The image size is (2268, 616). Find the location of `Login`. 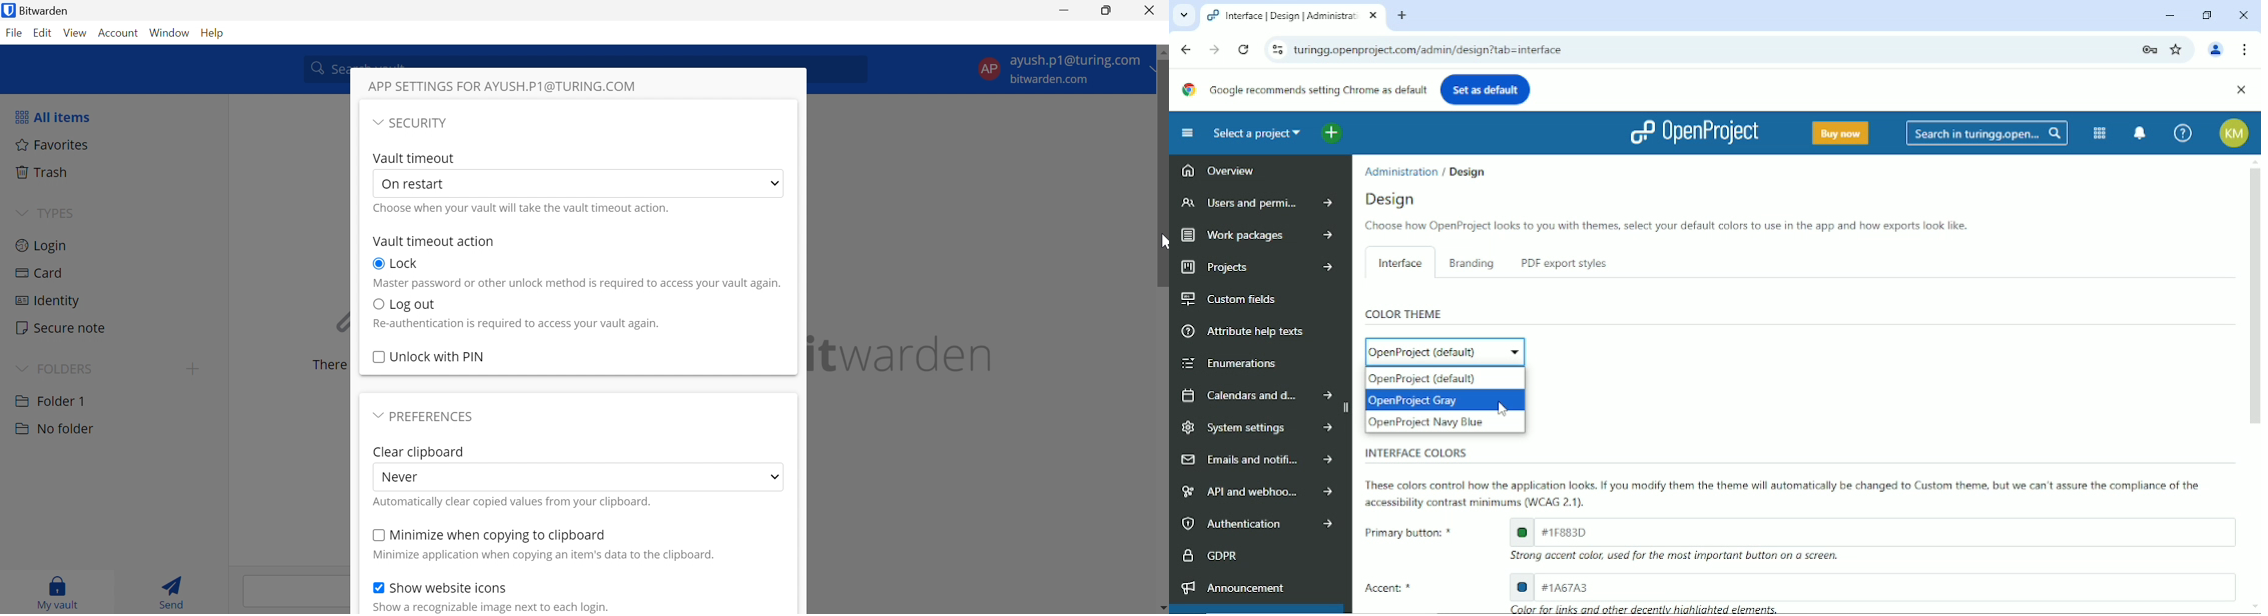

Login is located at coordinates (42, 244).